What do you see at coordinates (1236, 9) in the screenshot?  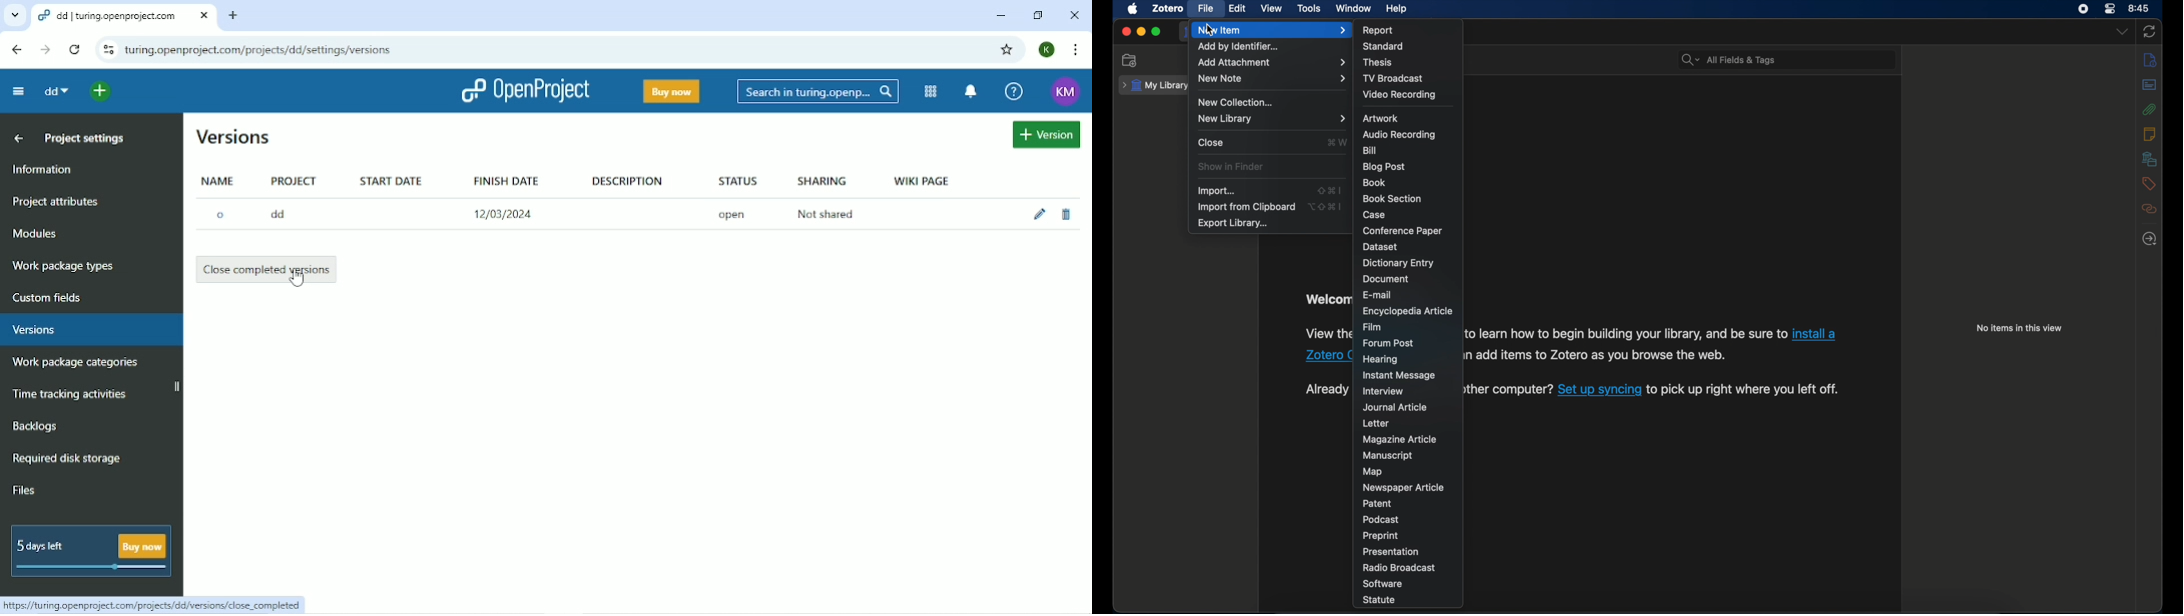 I see `edit` at bounding box center [1236, 9].